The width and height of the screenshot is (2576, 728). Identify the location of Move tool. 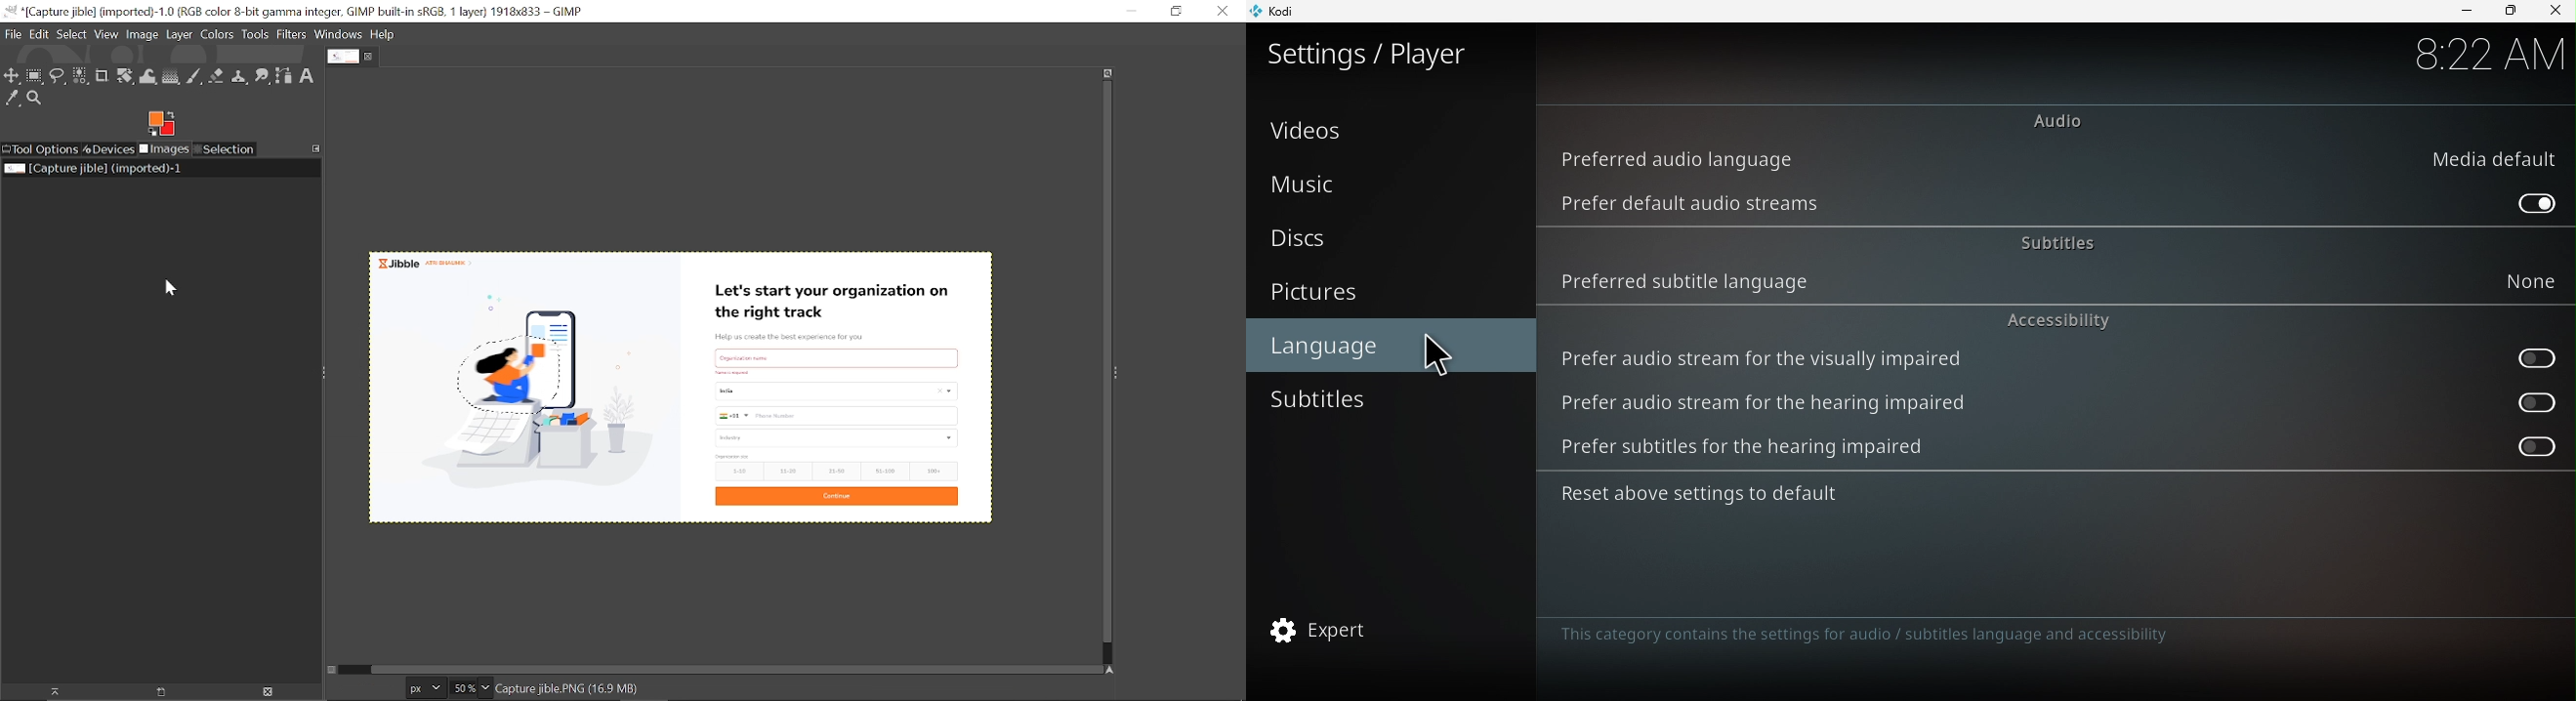
(12, 75).